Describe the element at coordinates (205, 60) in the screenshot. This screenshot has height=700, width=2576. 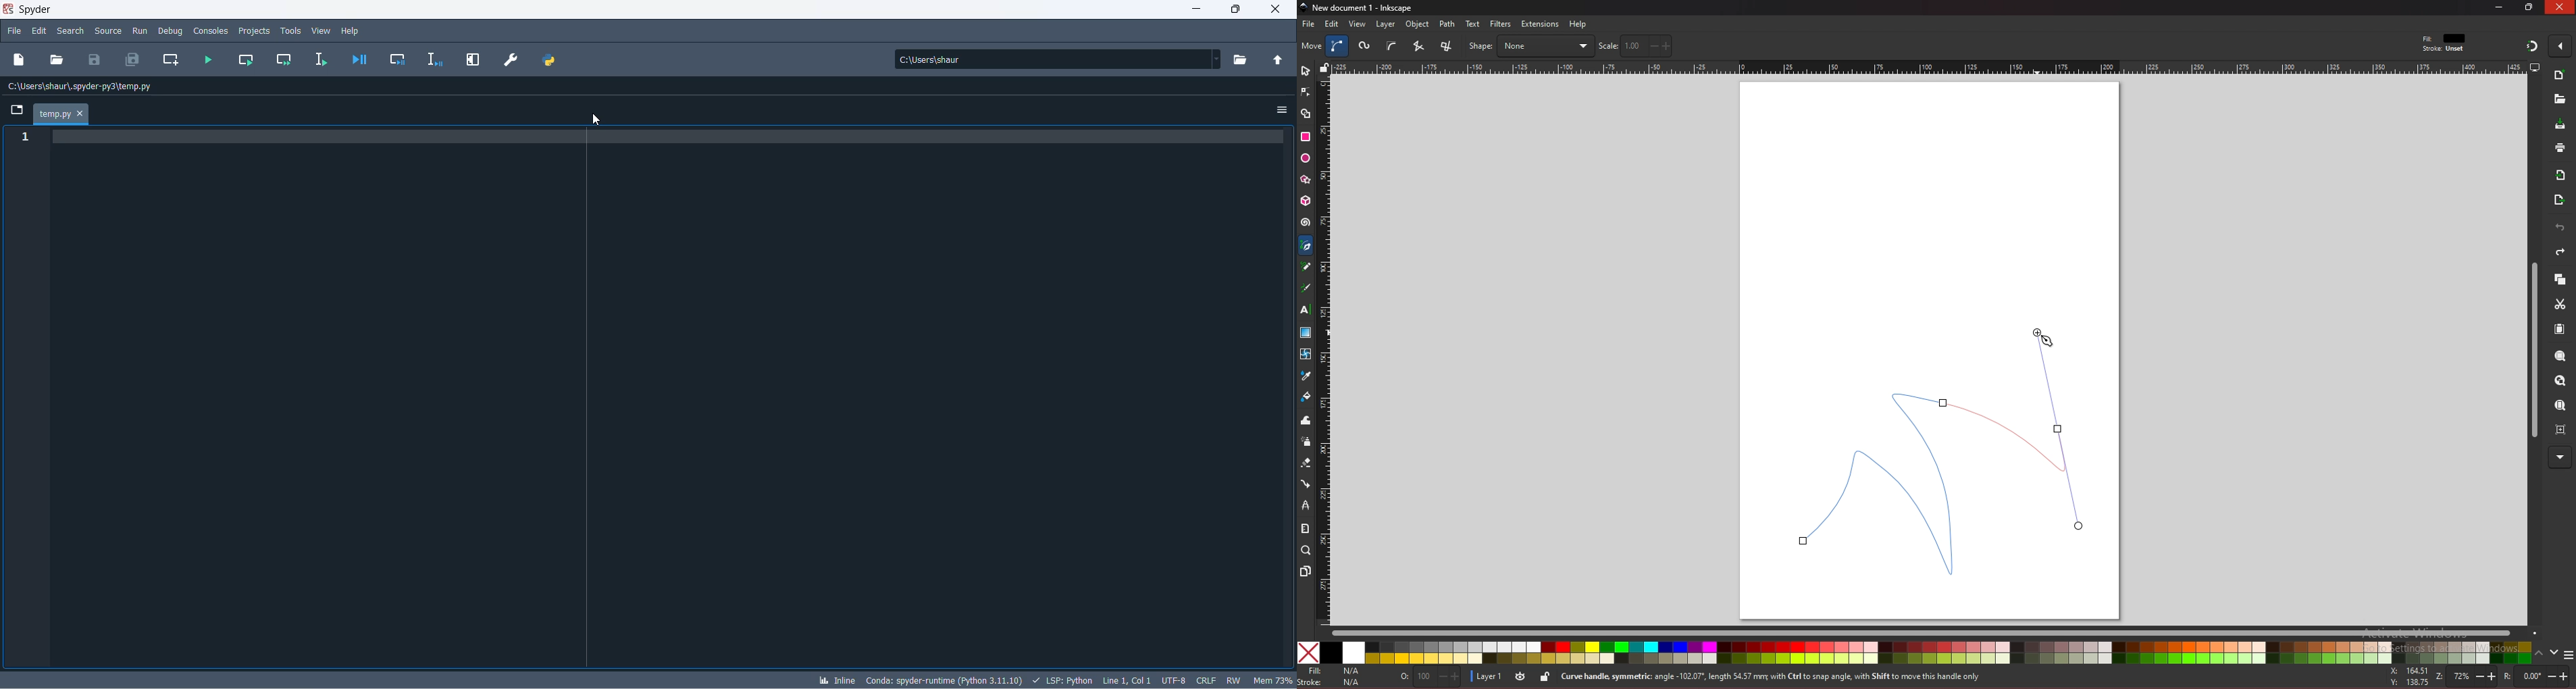
I see `run file` at that location.